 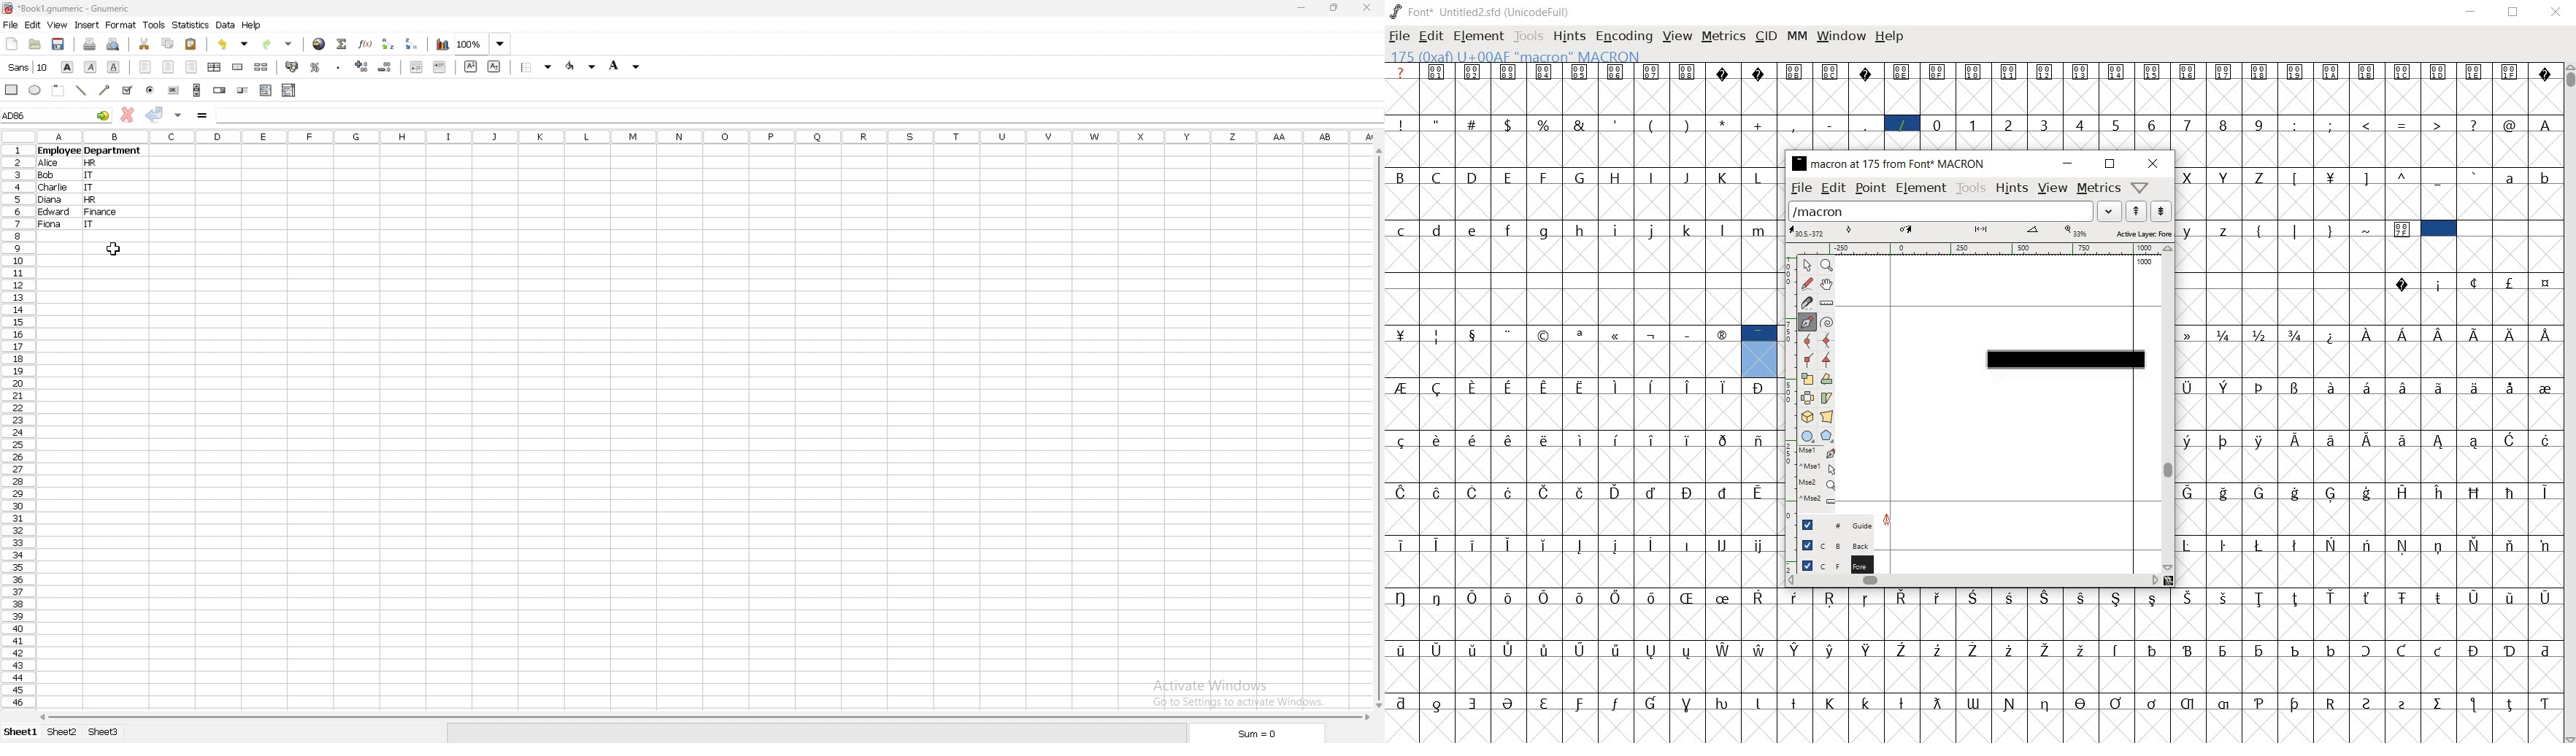 I want to click on >, so click(x=2439, y=124).